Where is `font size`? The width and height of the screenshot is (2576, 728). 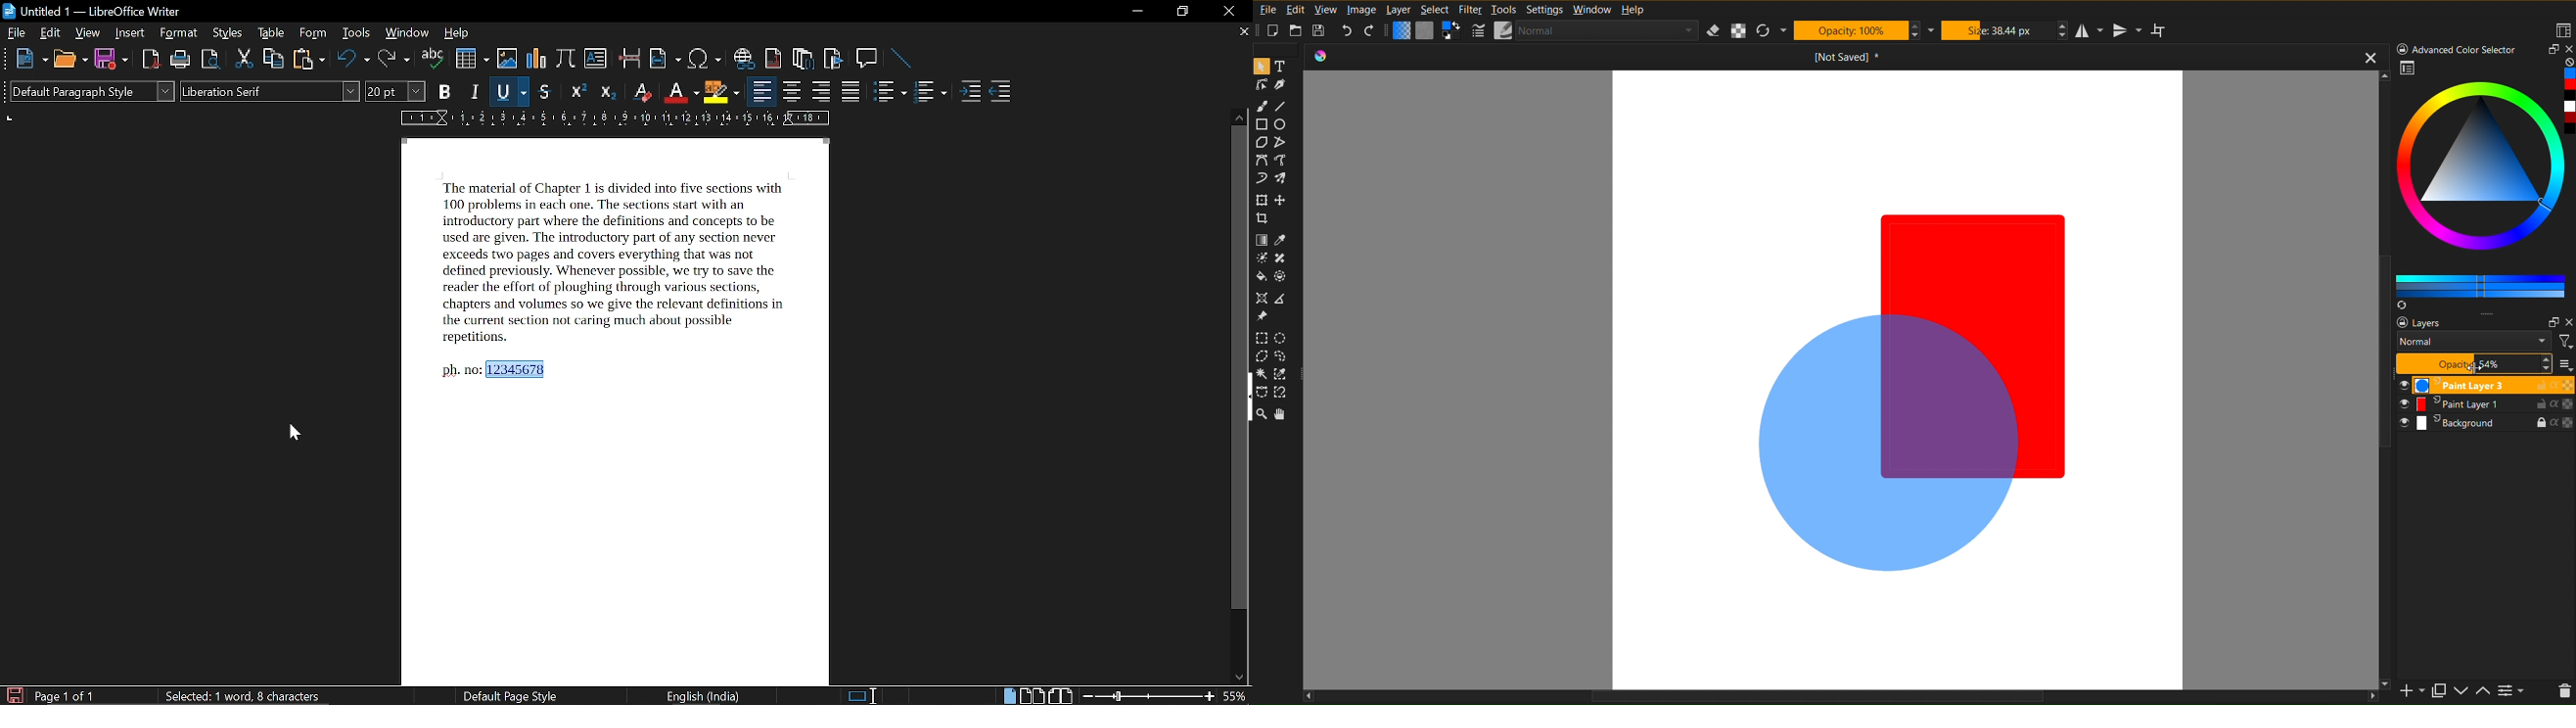
font size is located at coordinates (396, 92).